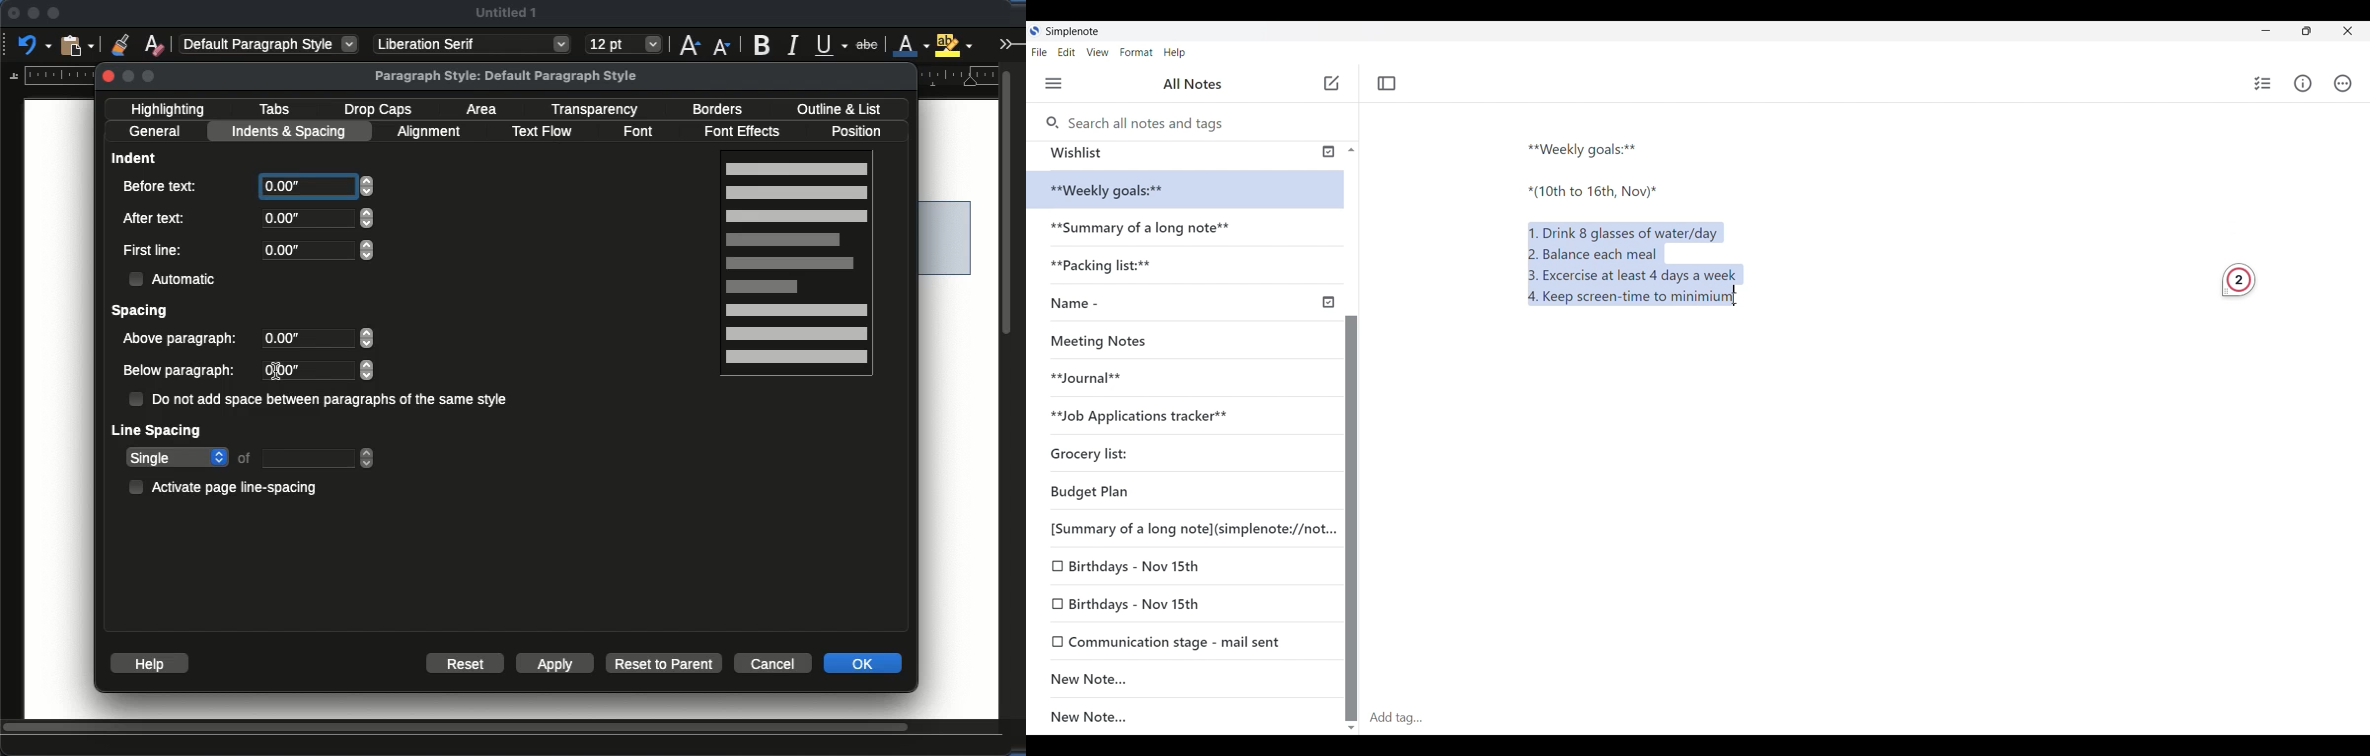  What do you see at coordinates (1594, 253) in the screenshot?
I see `2. Balance each meal` at bounding box center [1594, 253].